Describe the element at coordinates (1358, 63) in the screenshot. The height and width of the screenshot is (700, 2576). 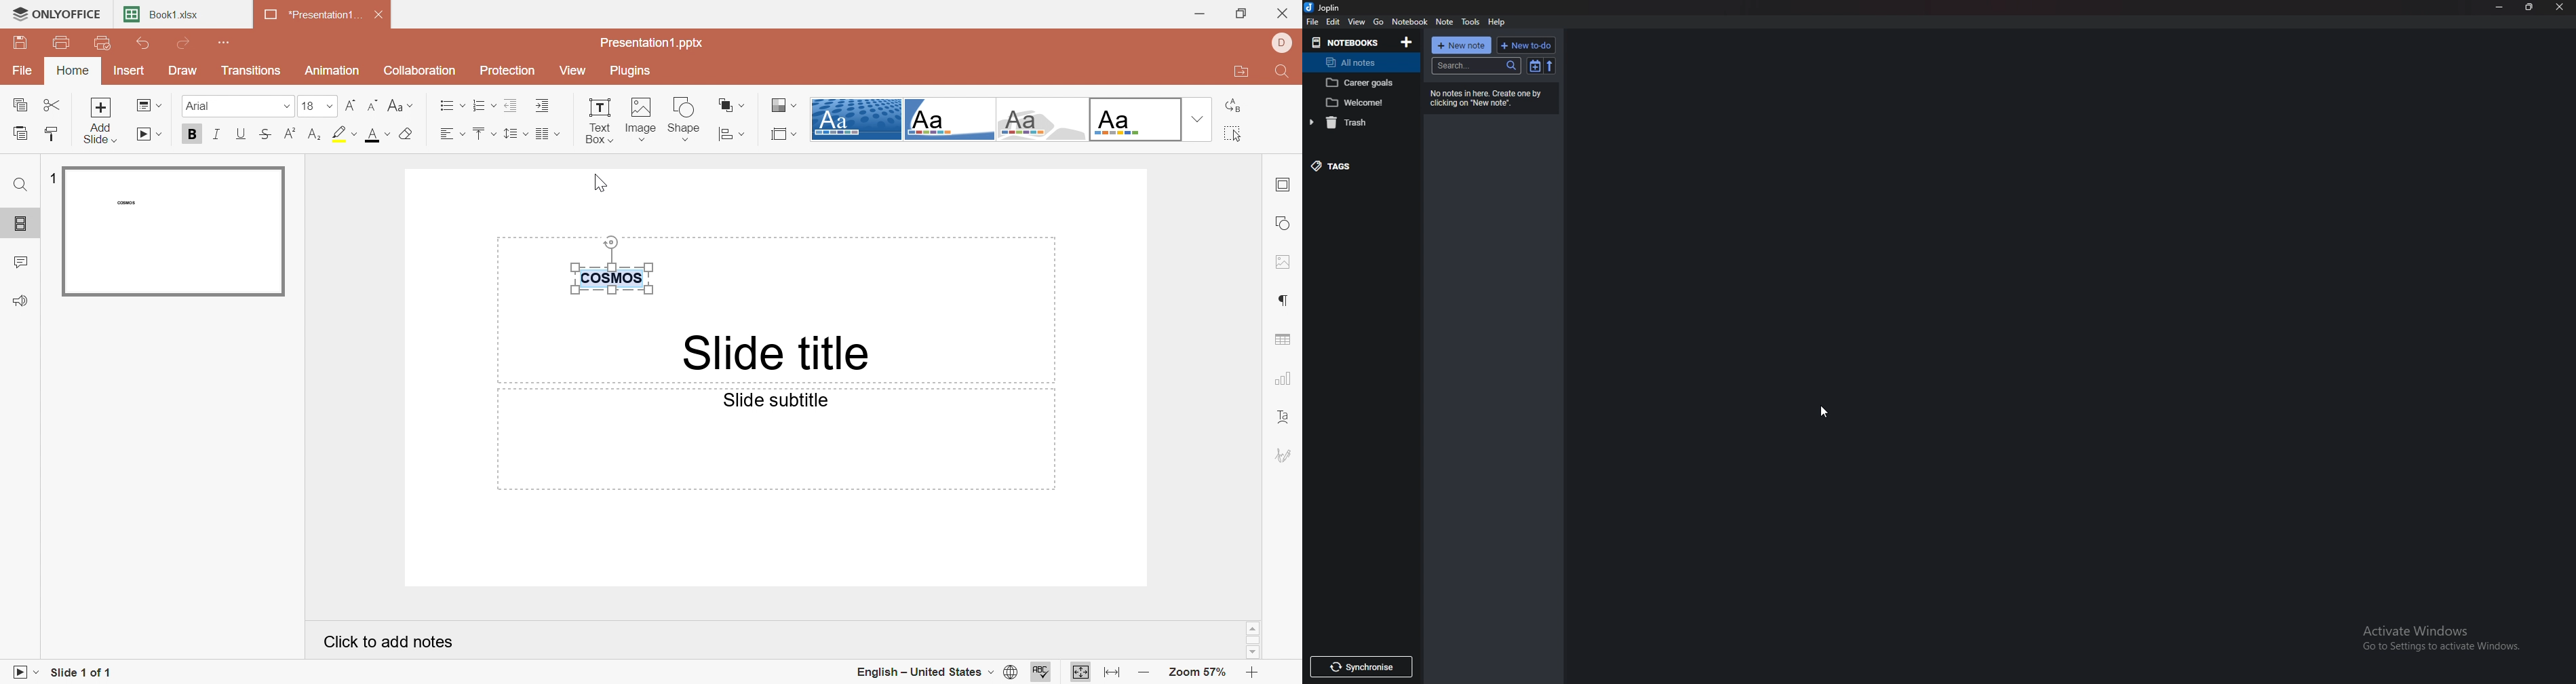
I see `all notes` at that location.